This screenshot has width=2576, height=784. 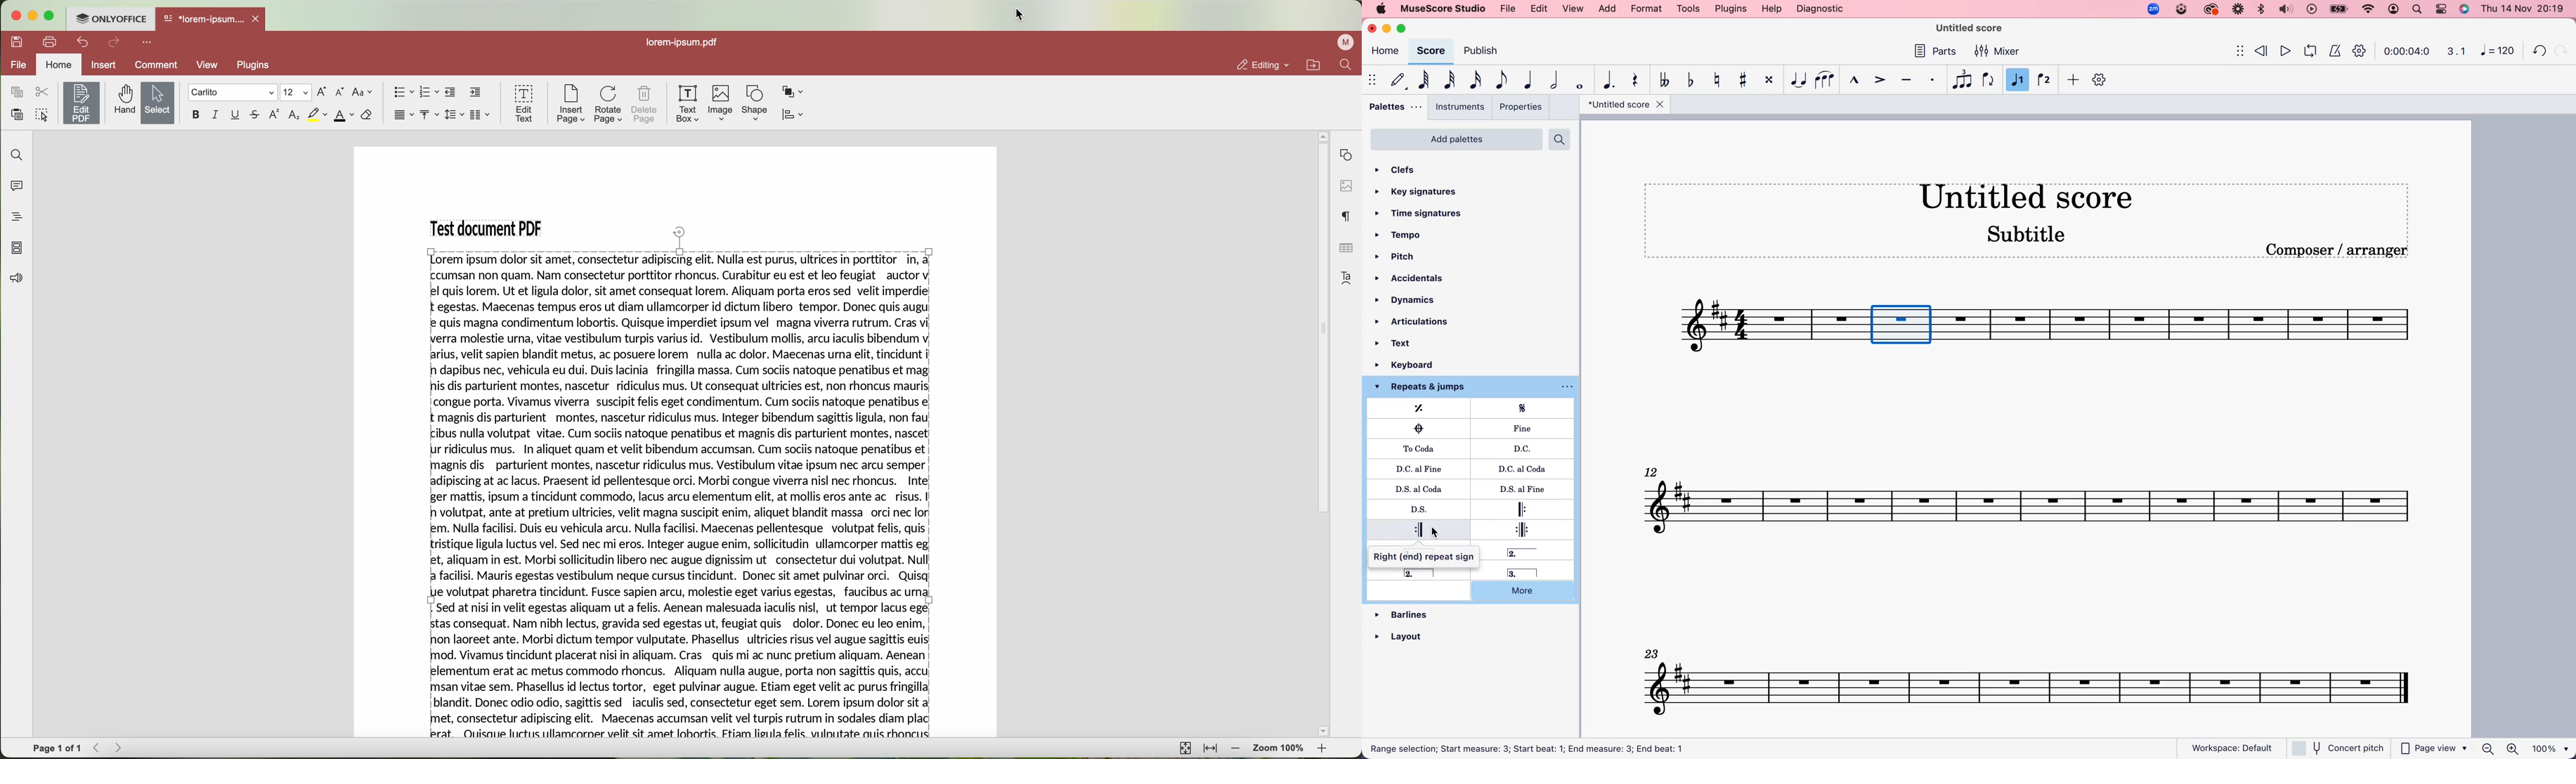 I want to click on tools, so click(x=1689, y=8).